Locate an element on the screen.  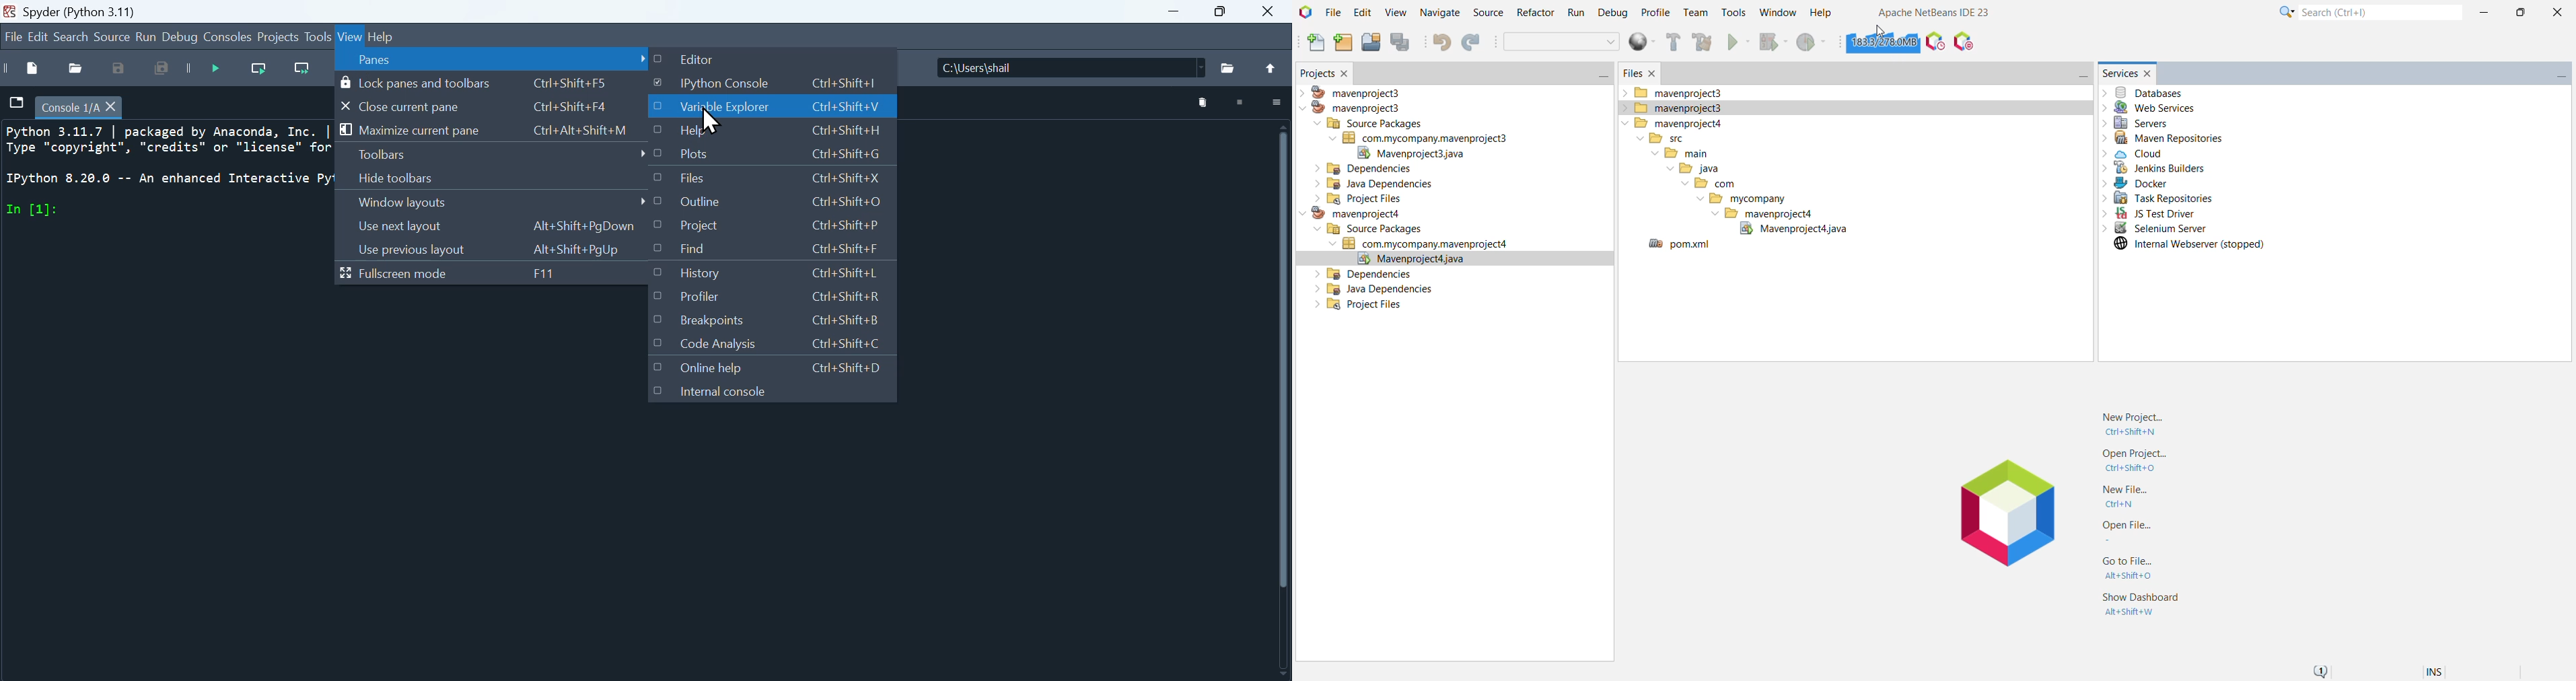
Run is located at coordinates (148, 38).